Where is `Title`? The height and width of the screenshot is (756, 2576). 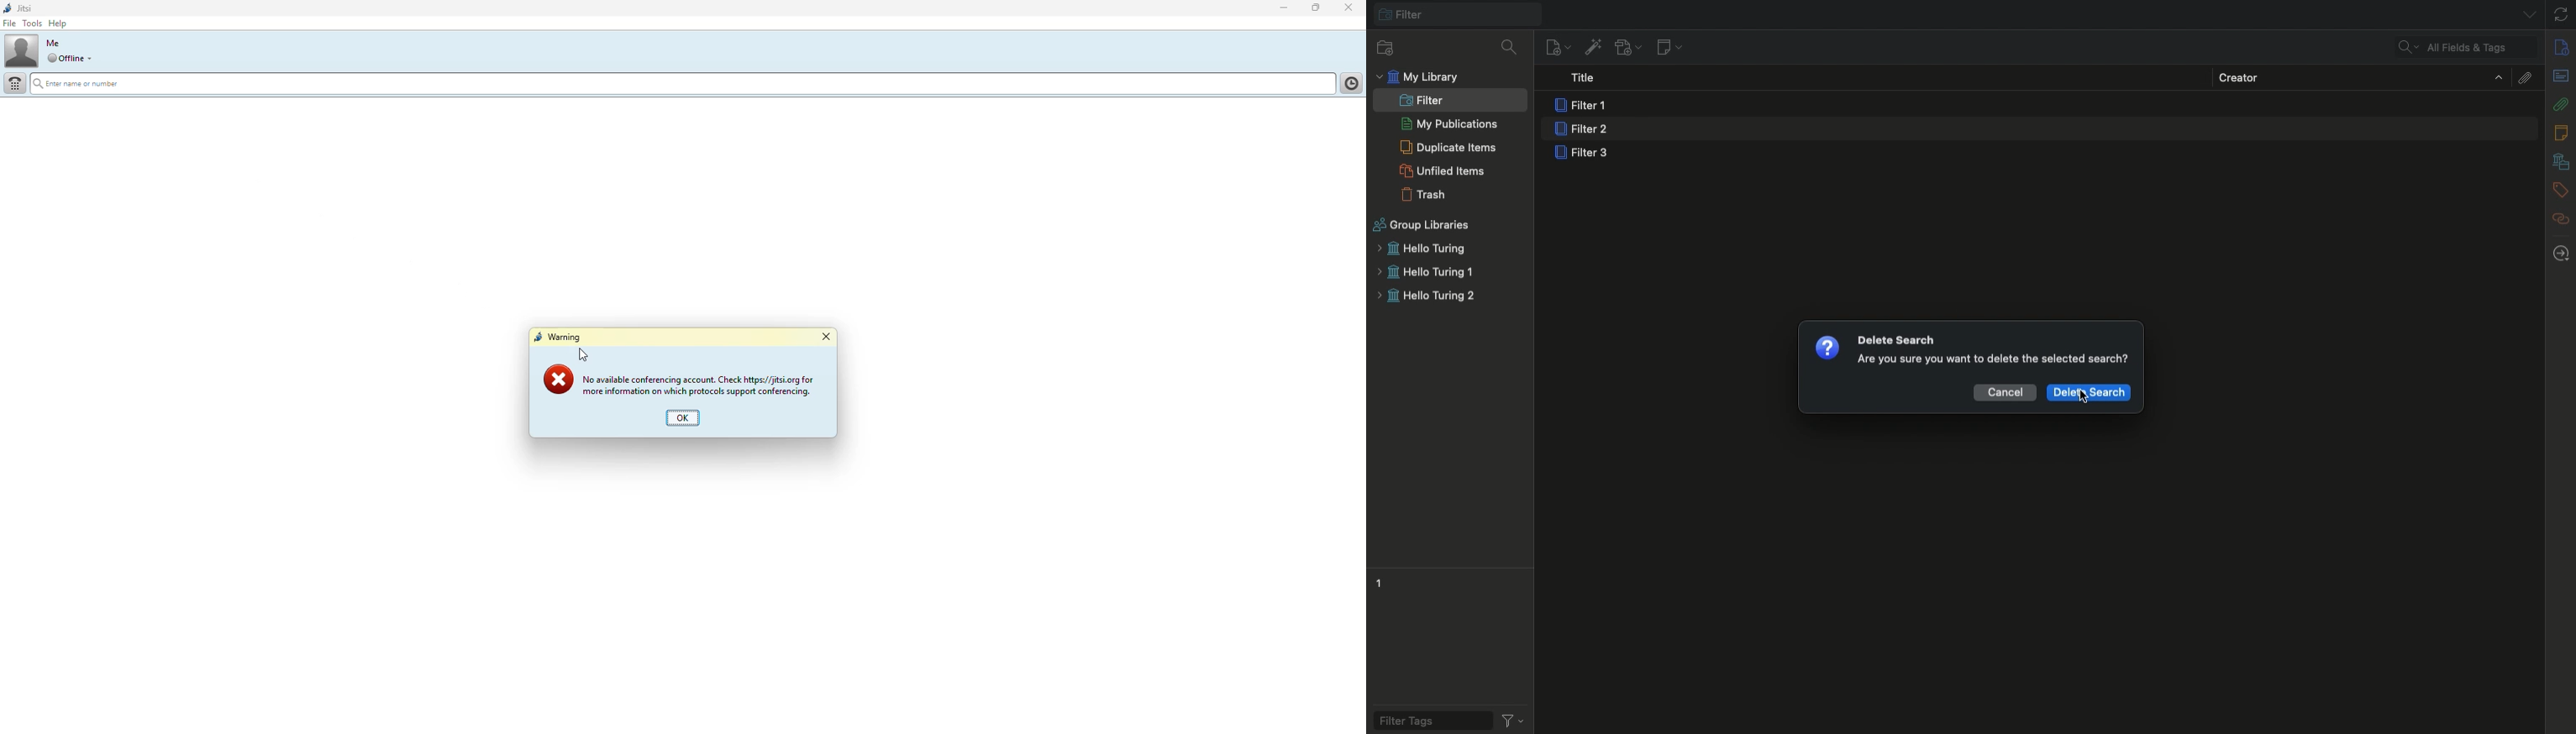
Title is located at coordinates (1588, 79).